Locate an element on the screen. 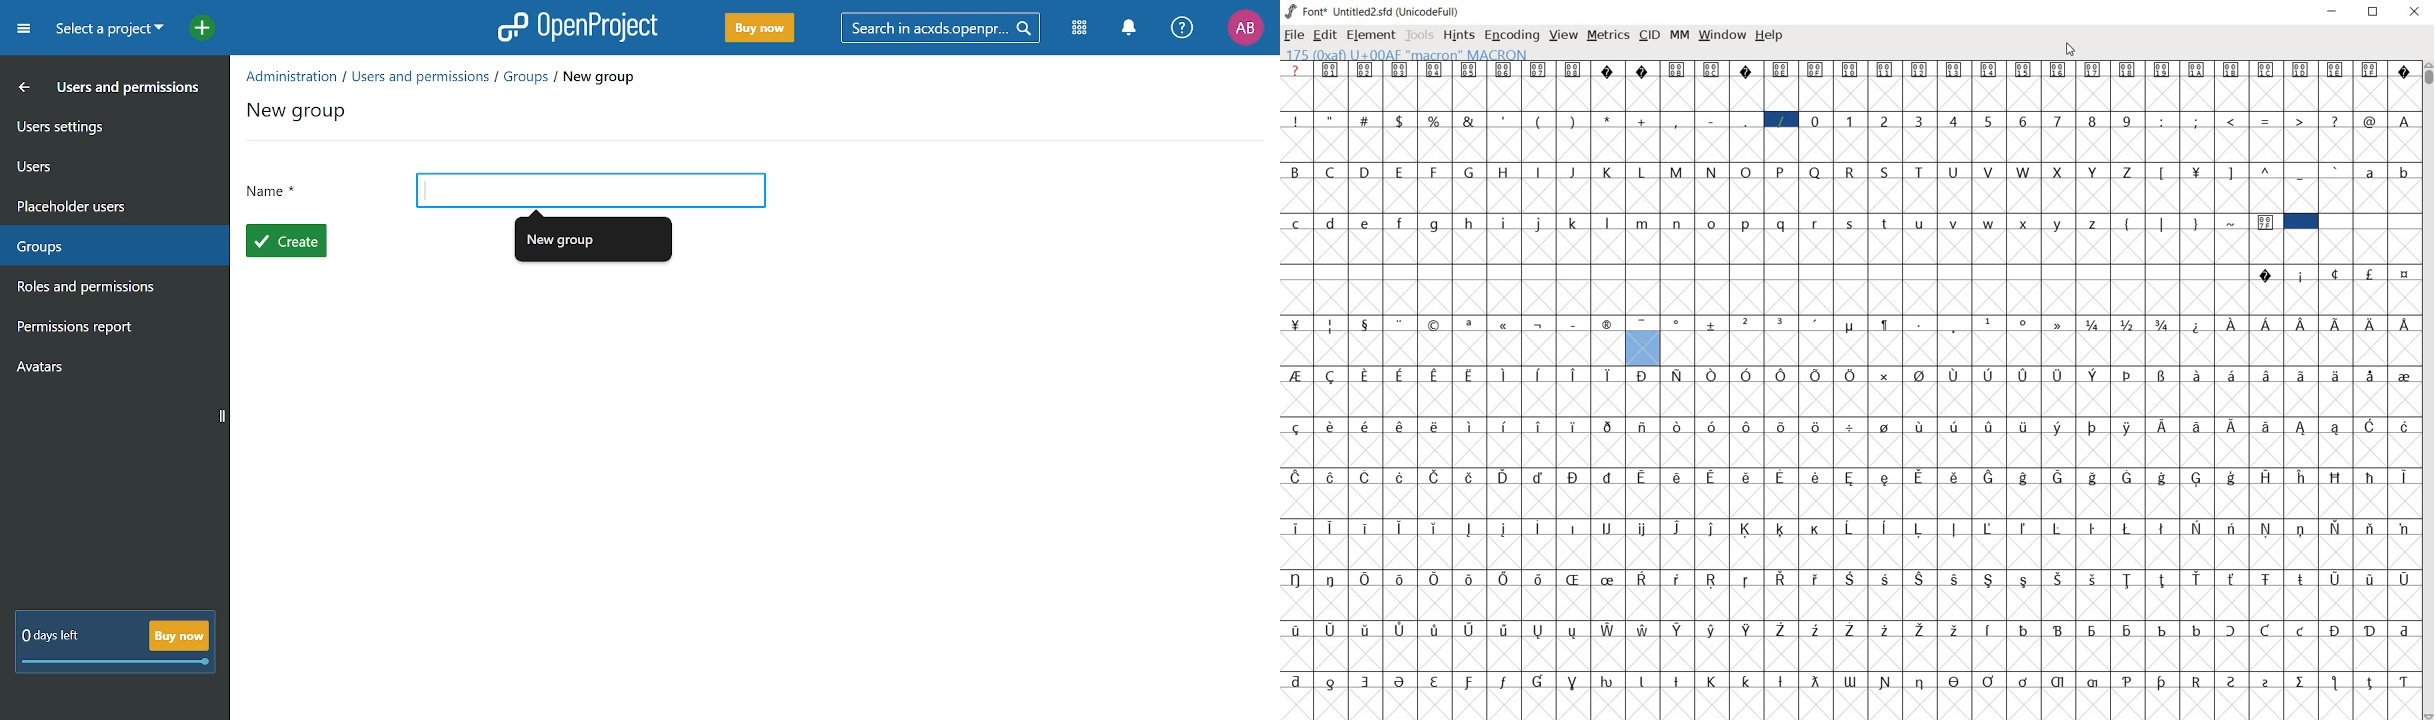 The height and width of the screenshot is (728, 2436). Symbol is located at coordinates (2301, 426).